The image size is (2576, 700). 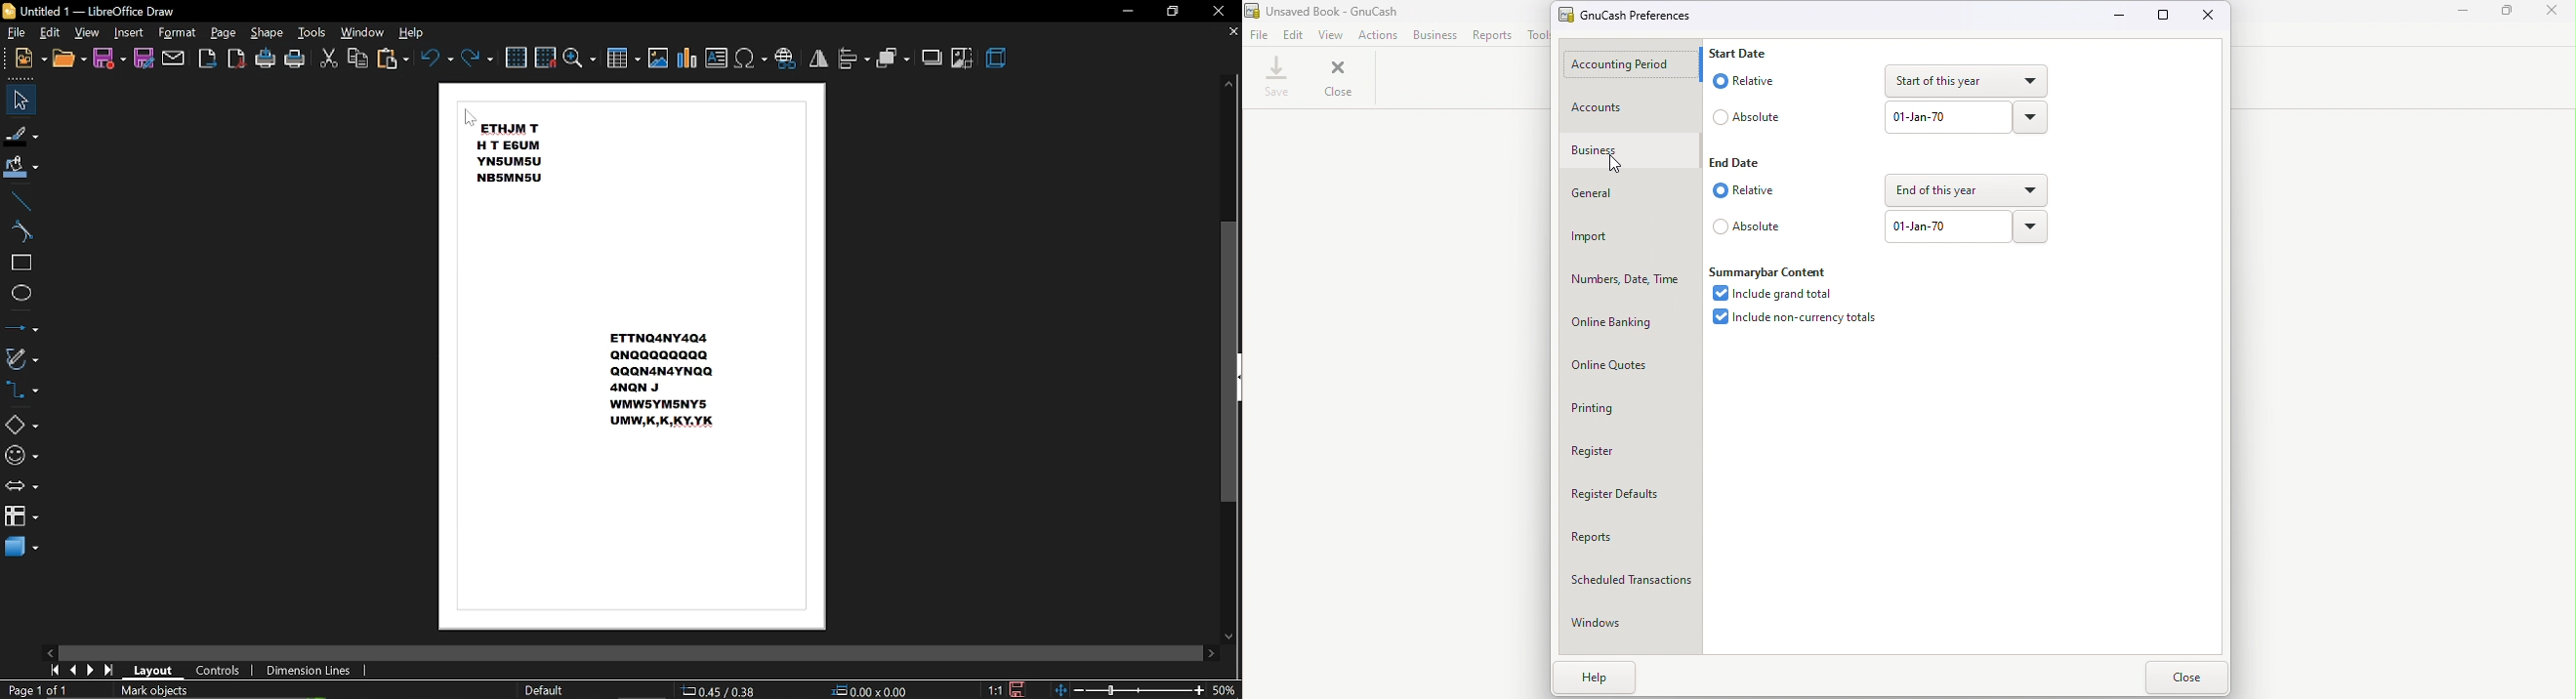 I want to click on Drop down, so click(x=1963, y=82).